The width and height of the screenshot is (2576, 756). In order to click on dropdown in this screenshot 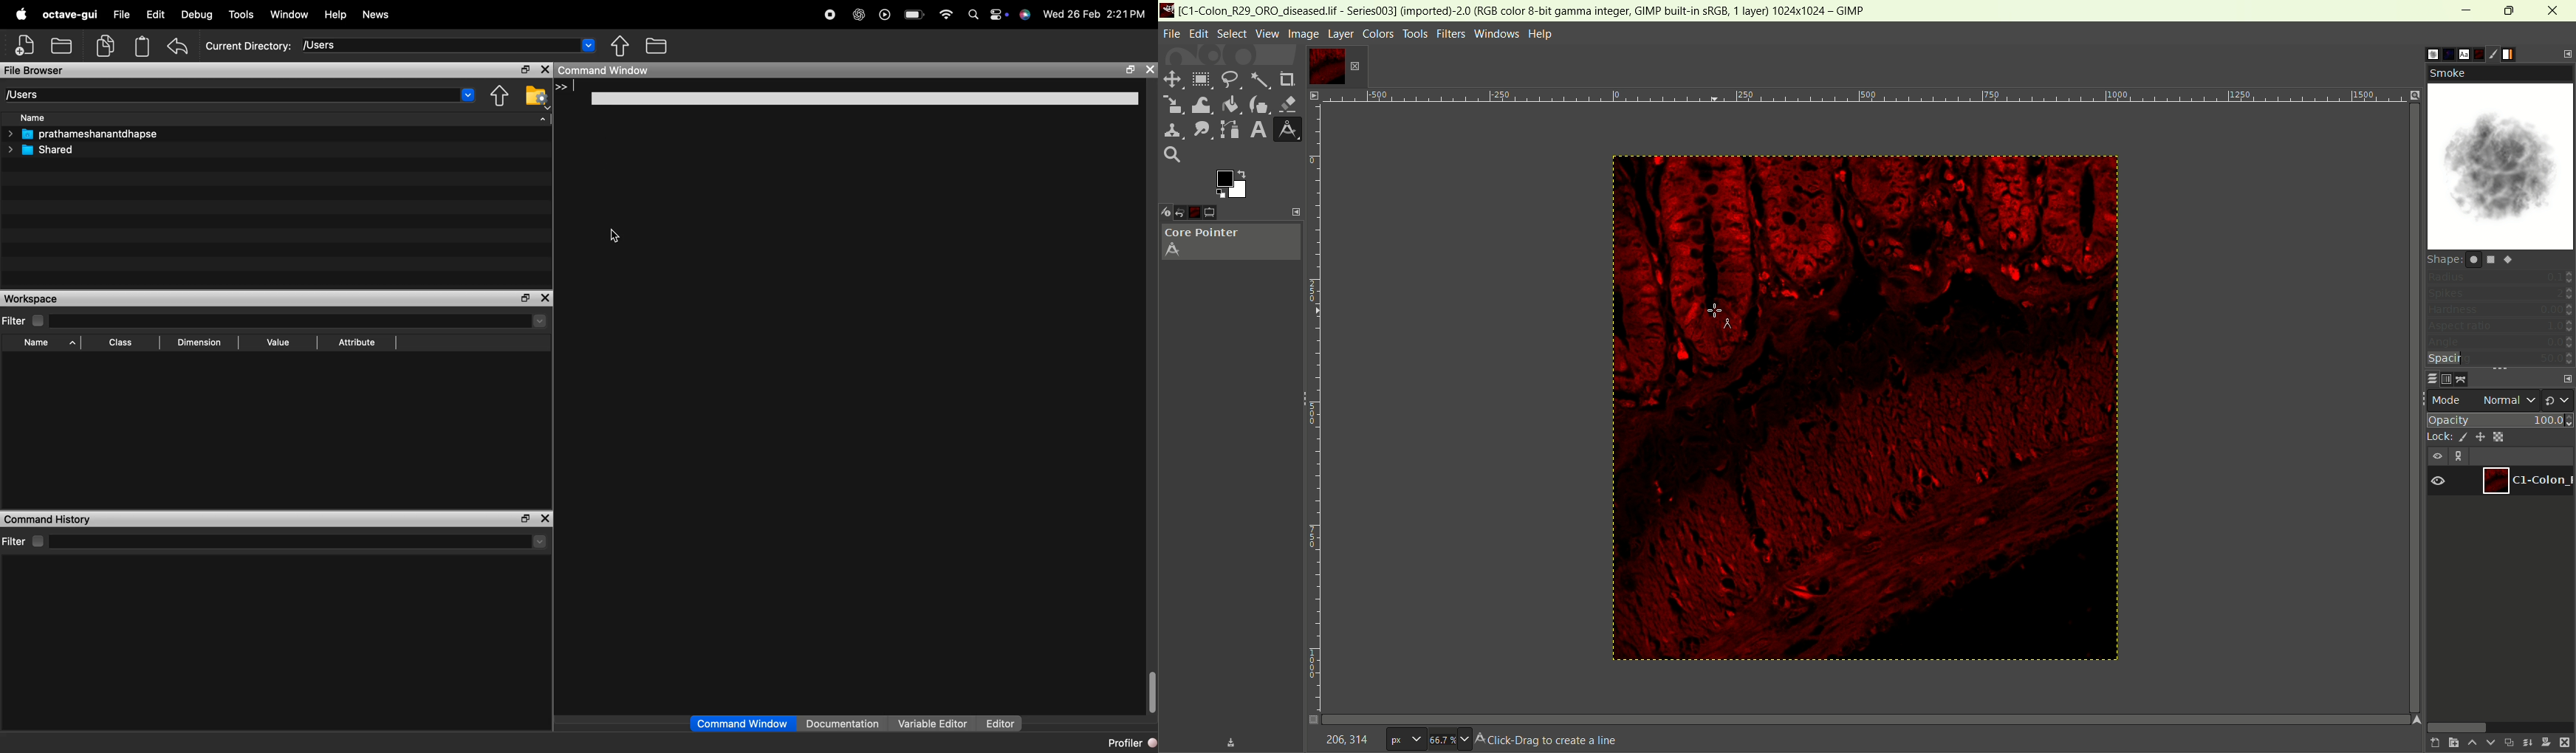, I will do `click(469, 95)`.